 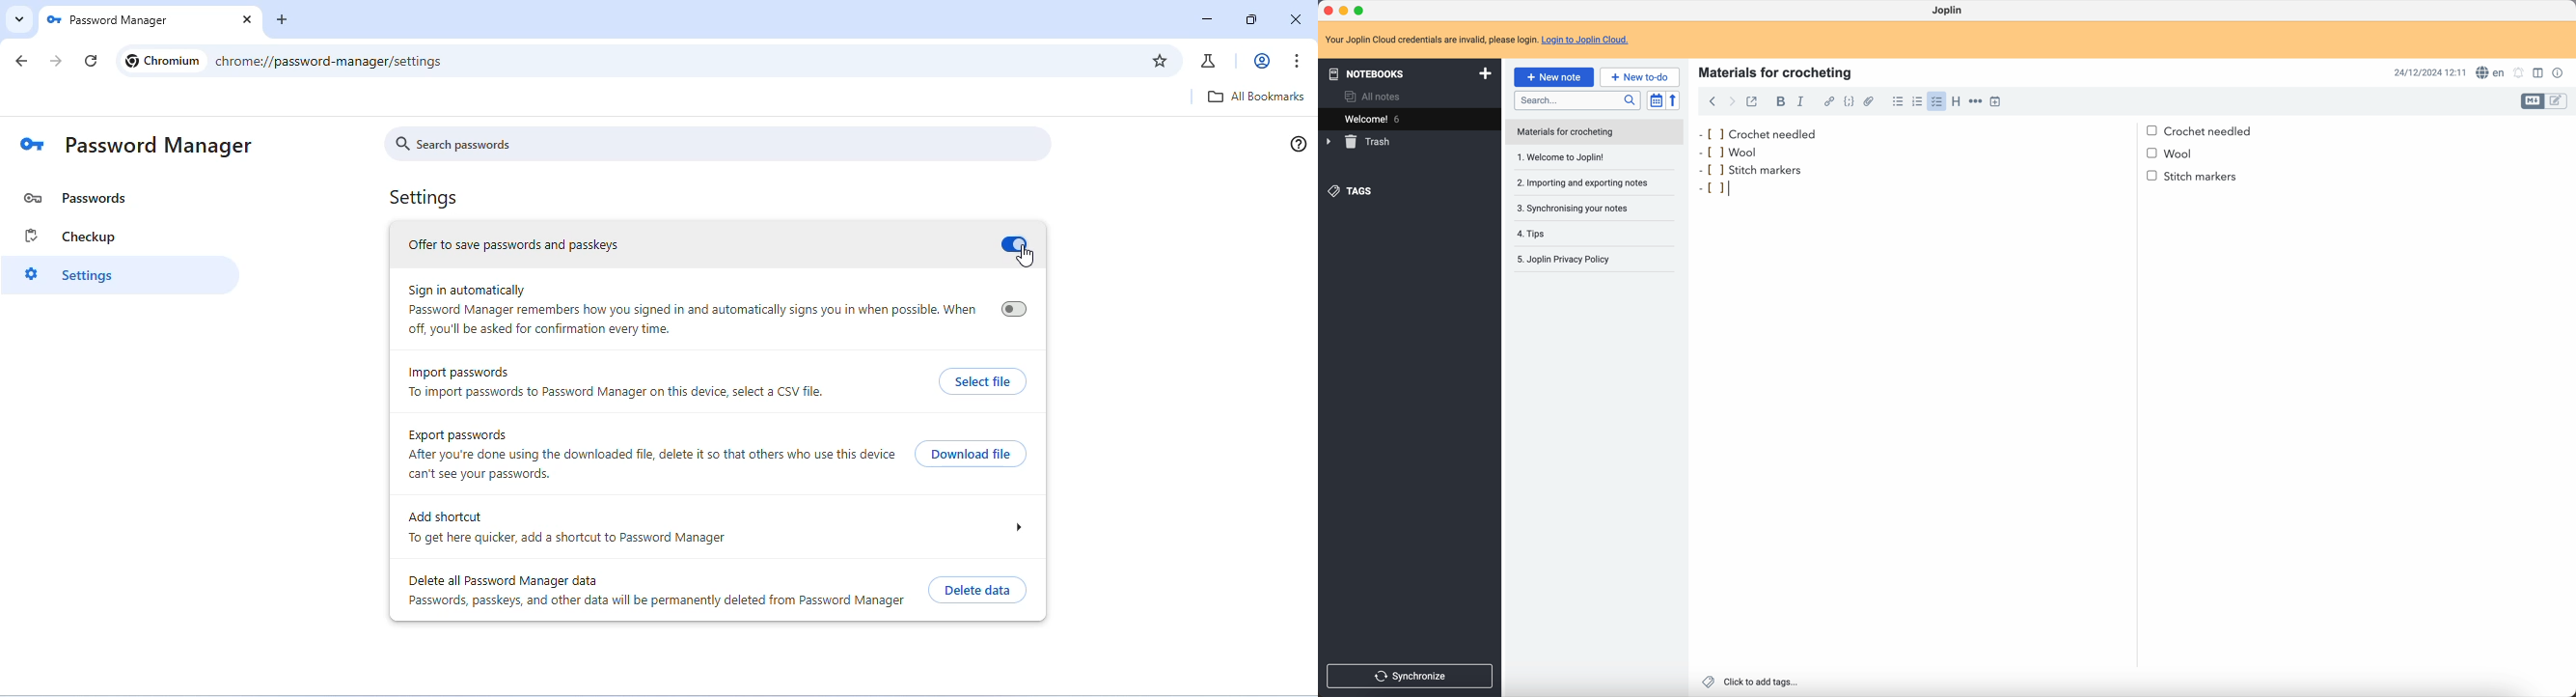 What do you see at coordinates (1408, 72) in the screenshot?
I see `notebooks` at bounding box center [1408, 72].